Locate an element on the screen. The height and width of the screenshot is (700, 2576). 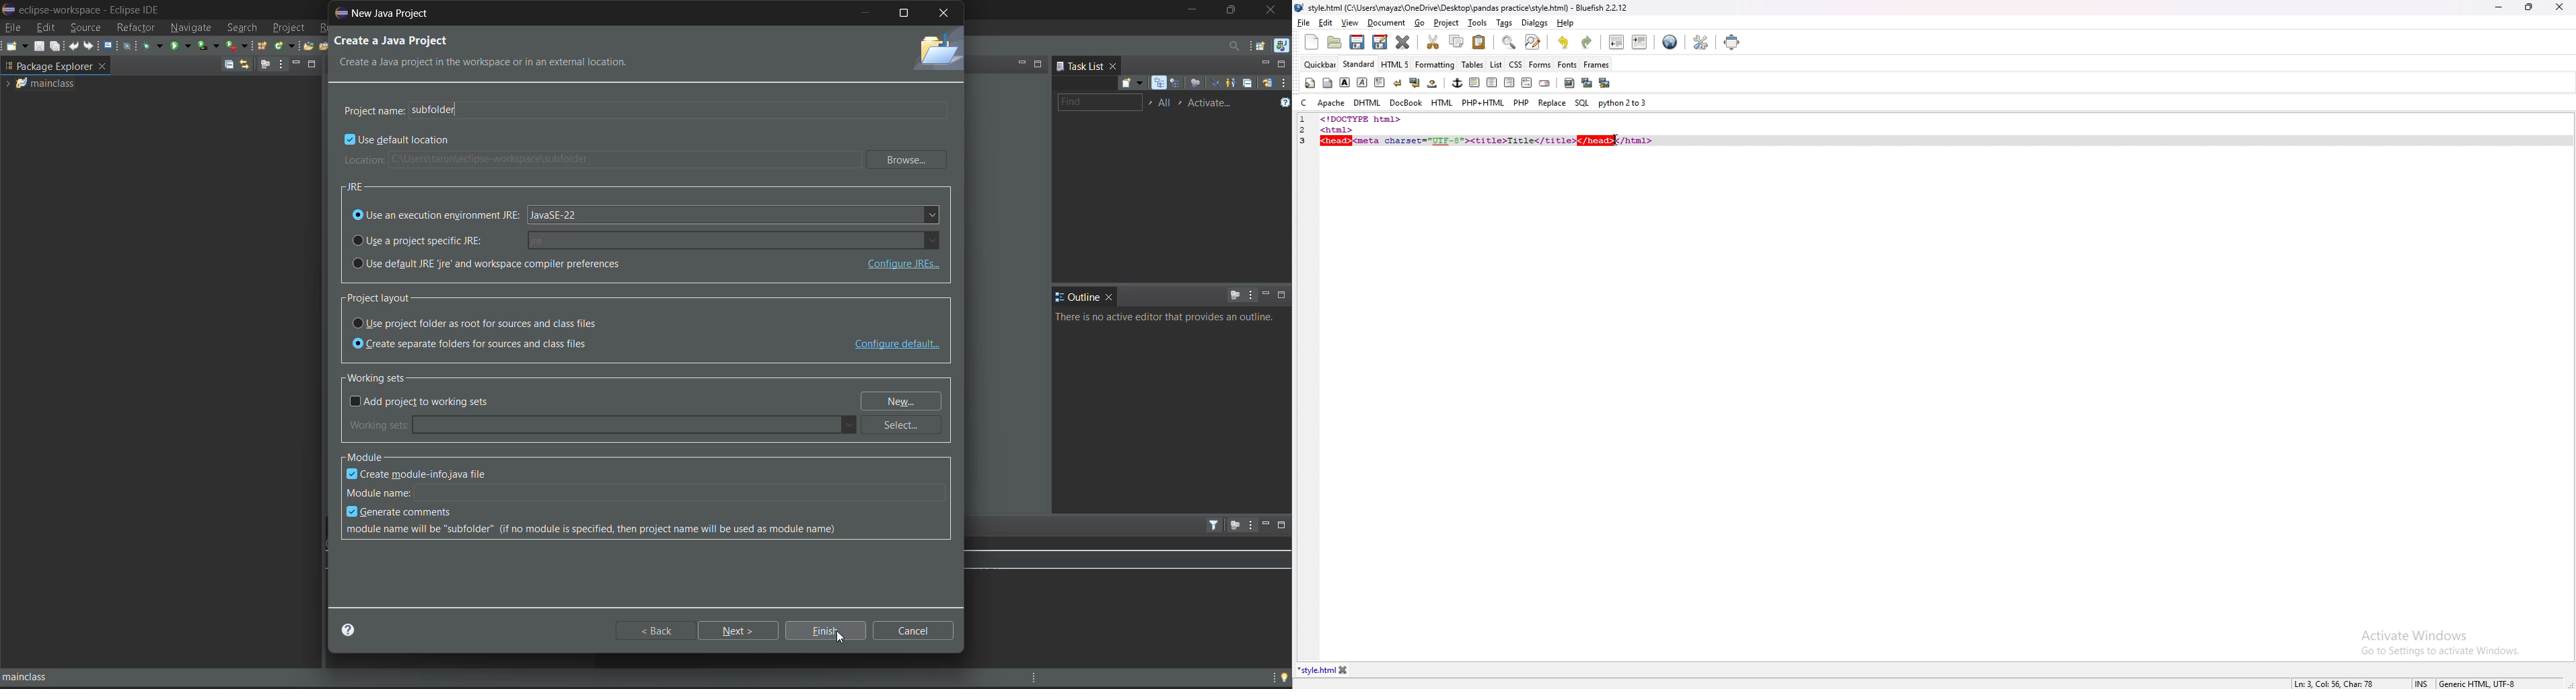
forms is located at coordinates (1540, 64).